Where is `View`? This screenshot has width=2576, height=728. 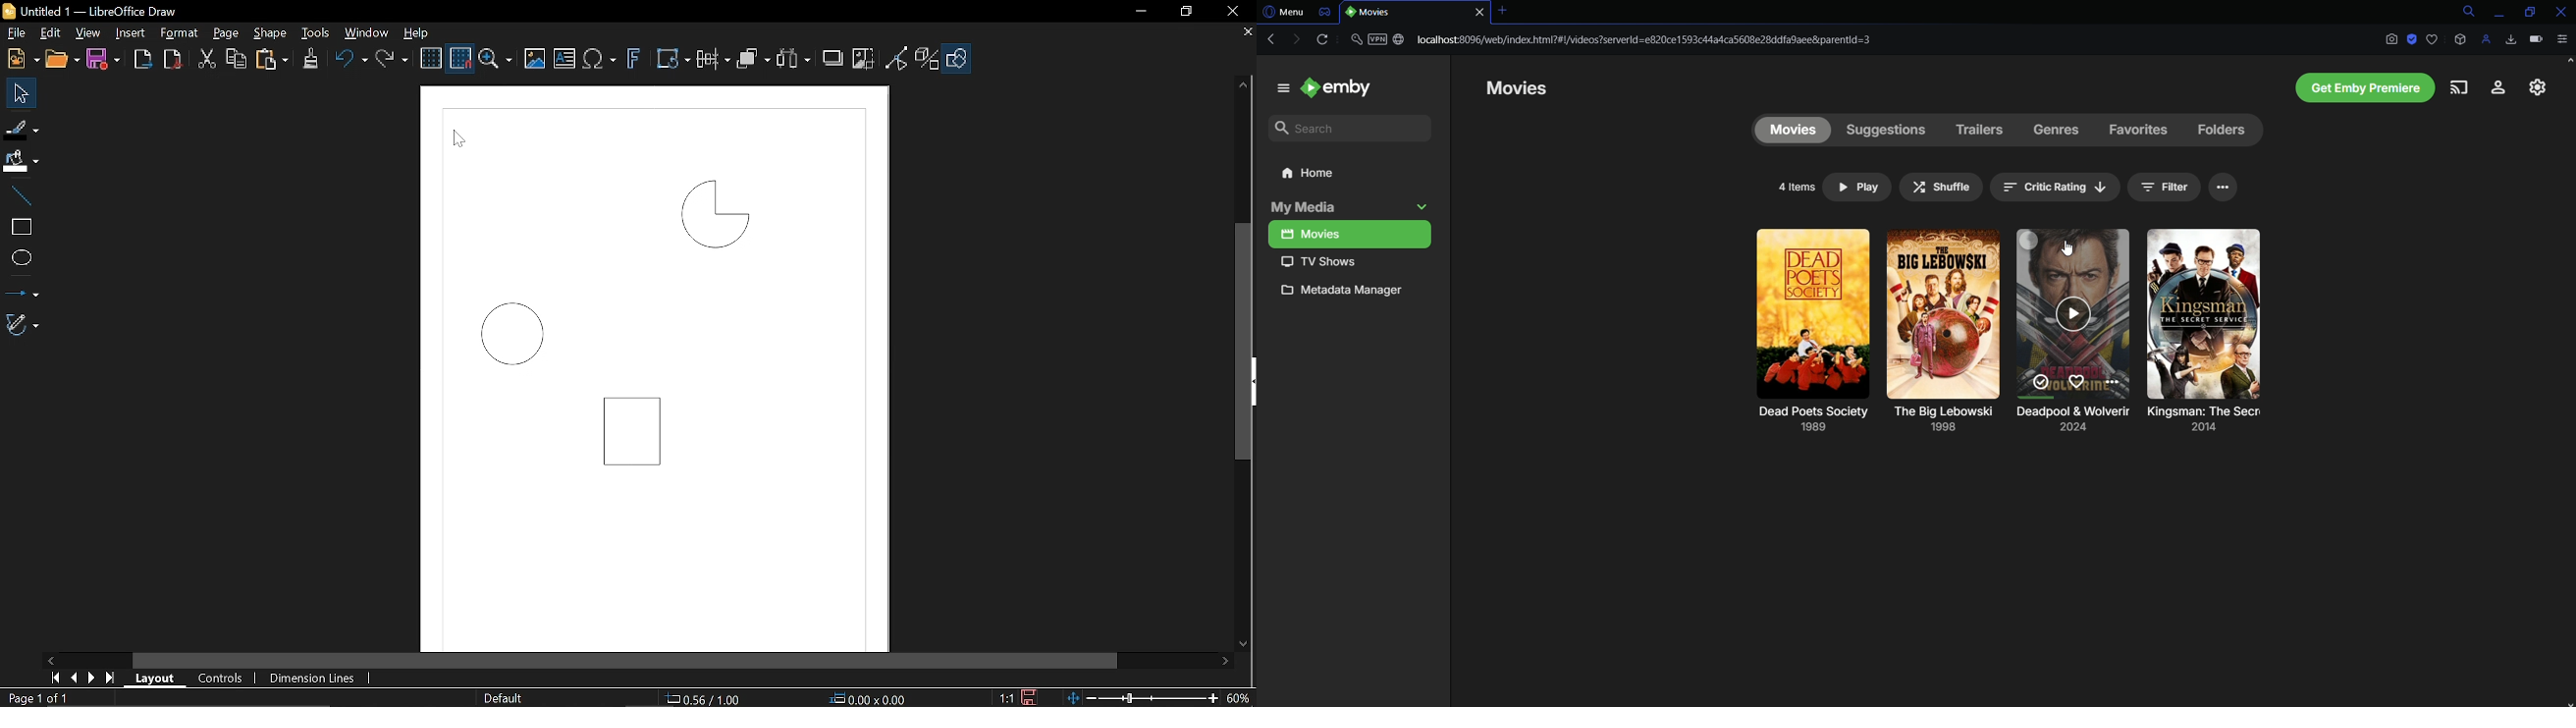
View is located at coordinates (88, 31).